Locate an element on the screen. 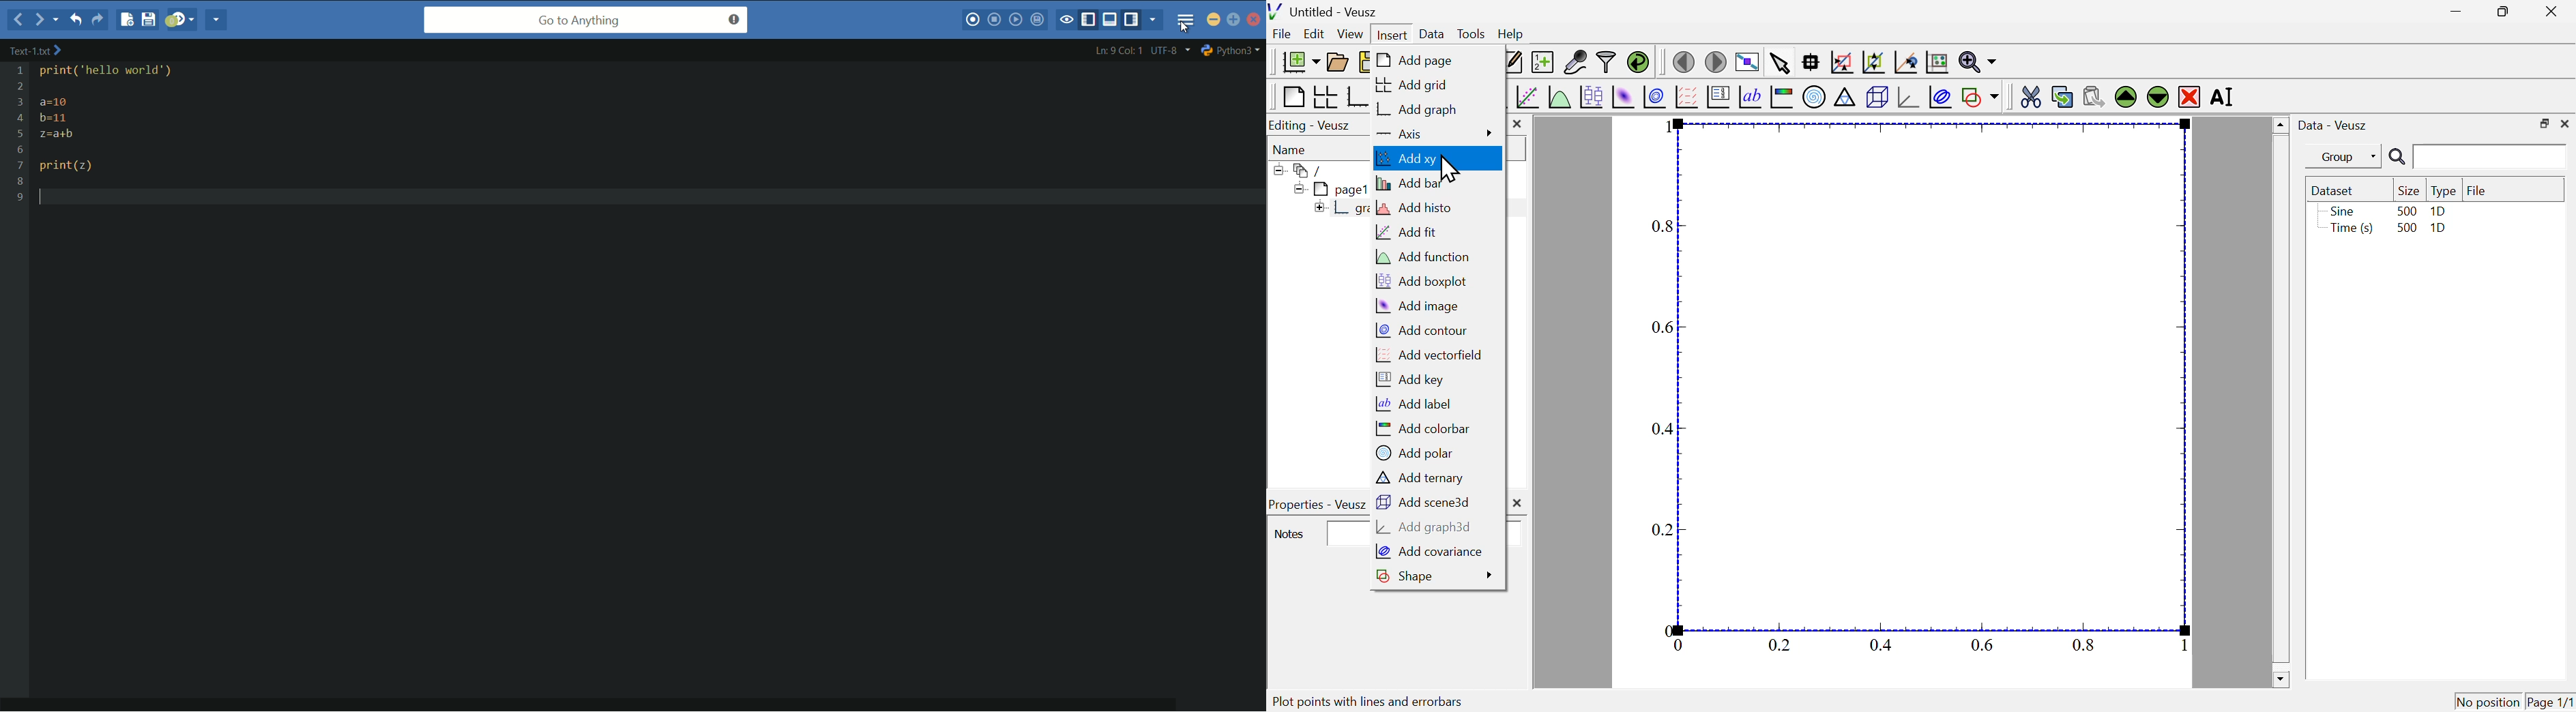  capture remote data is located at coordinates (1575, 62).